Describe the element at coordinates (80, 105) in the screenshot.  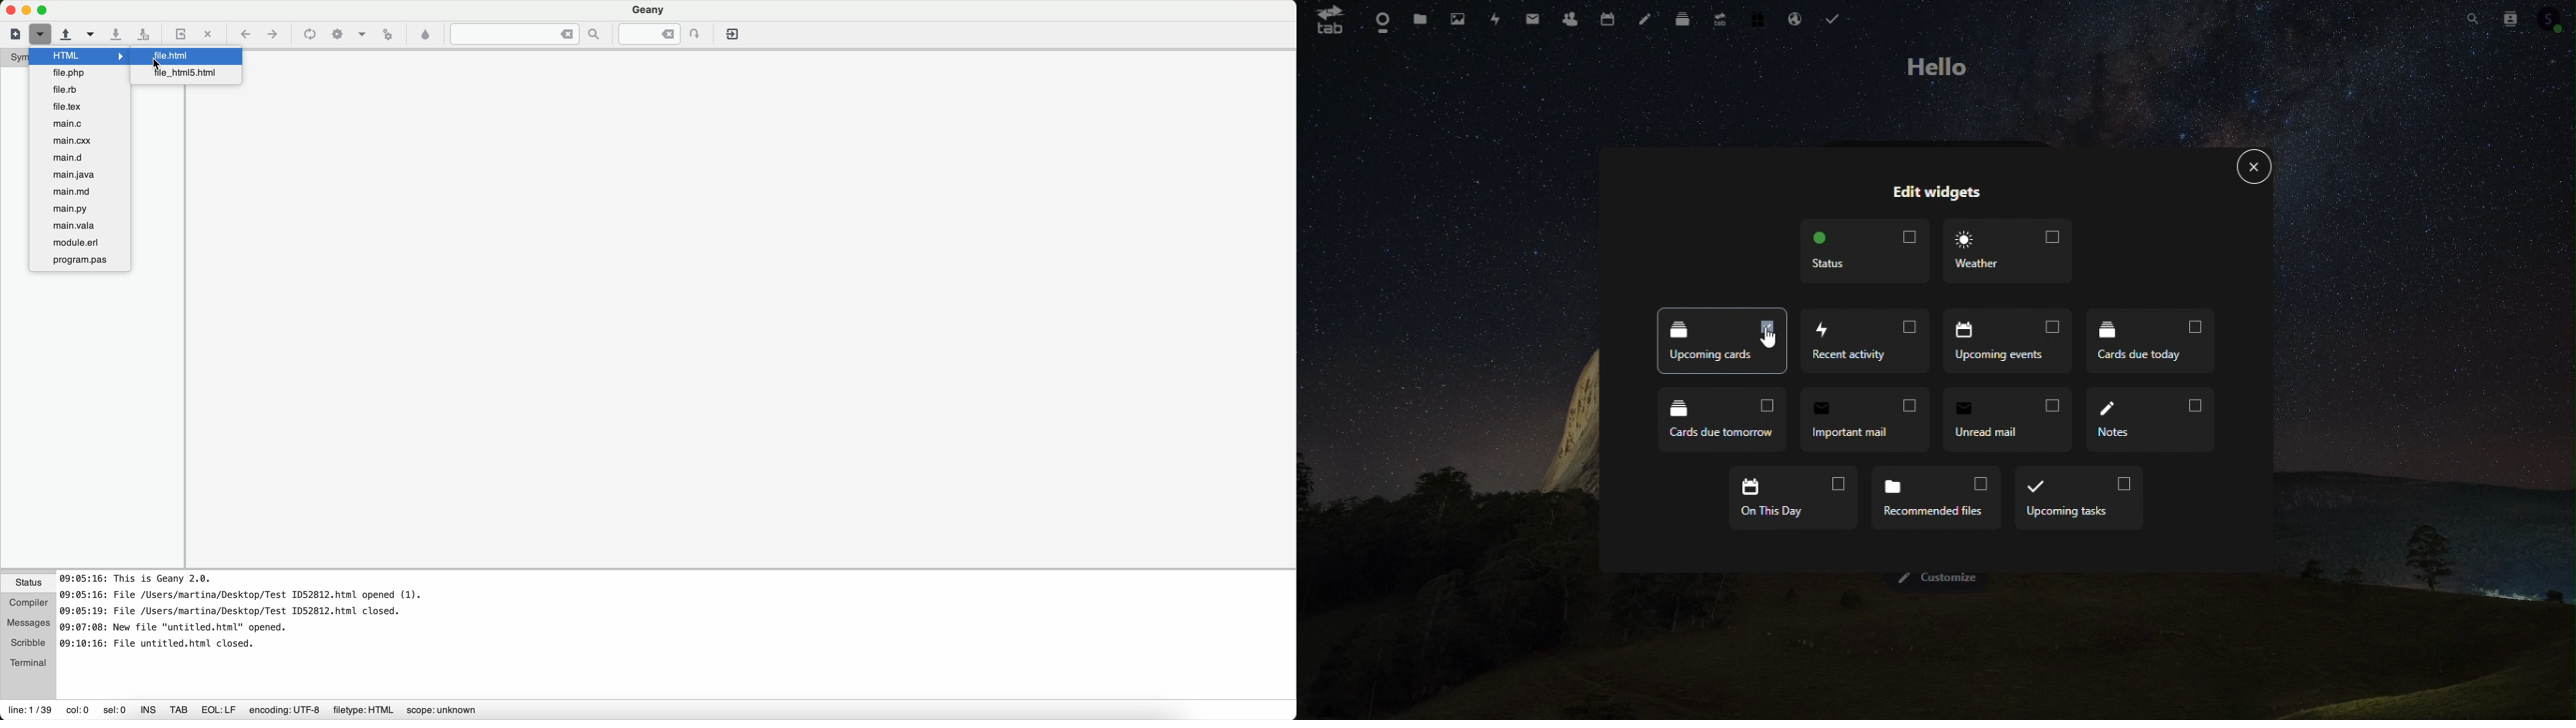
I see `file.text` at that location.